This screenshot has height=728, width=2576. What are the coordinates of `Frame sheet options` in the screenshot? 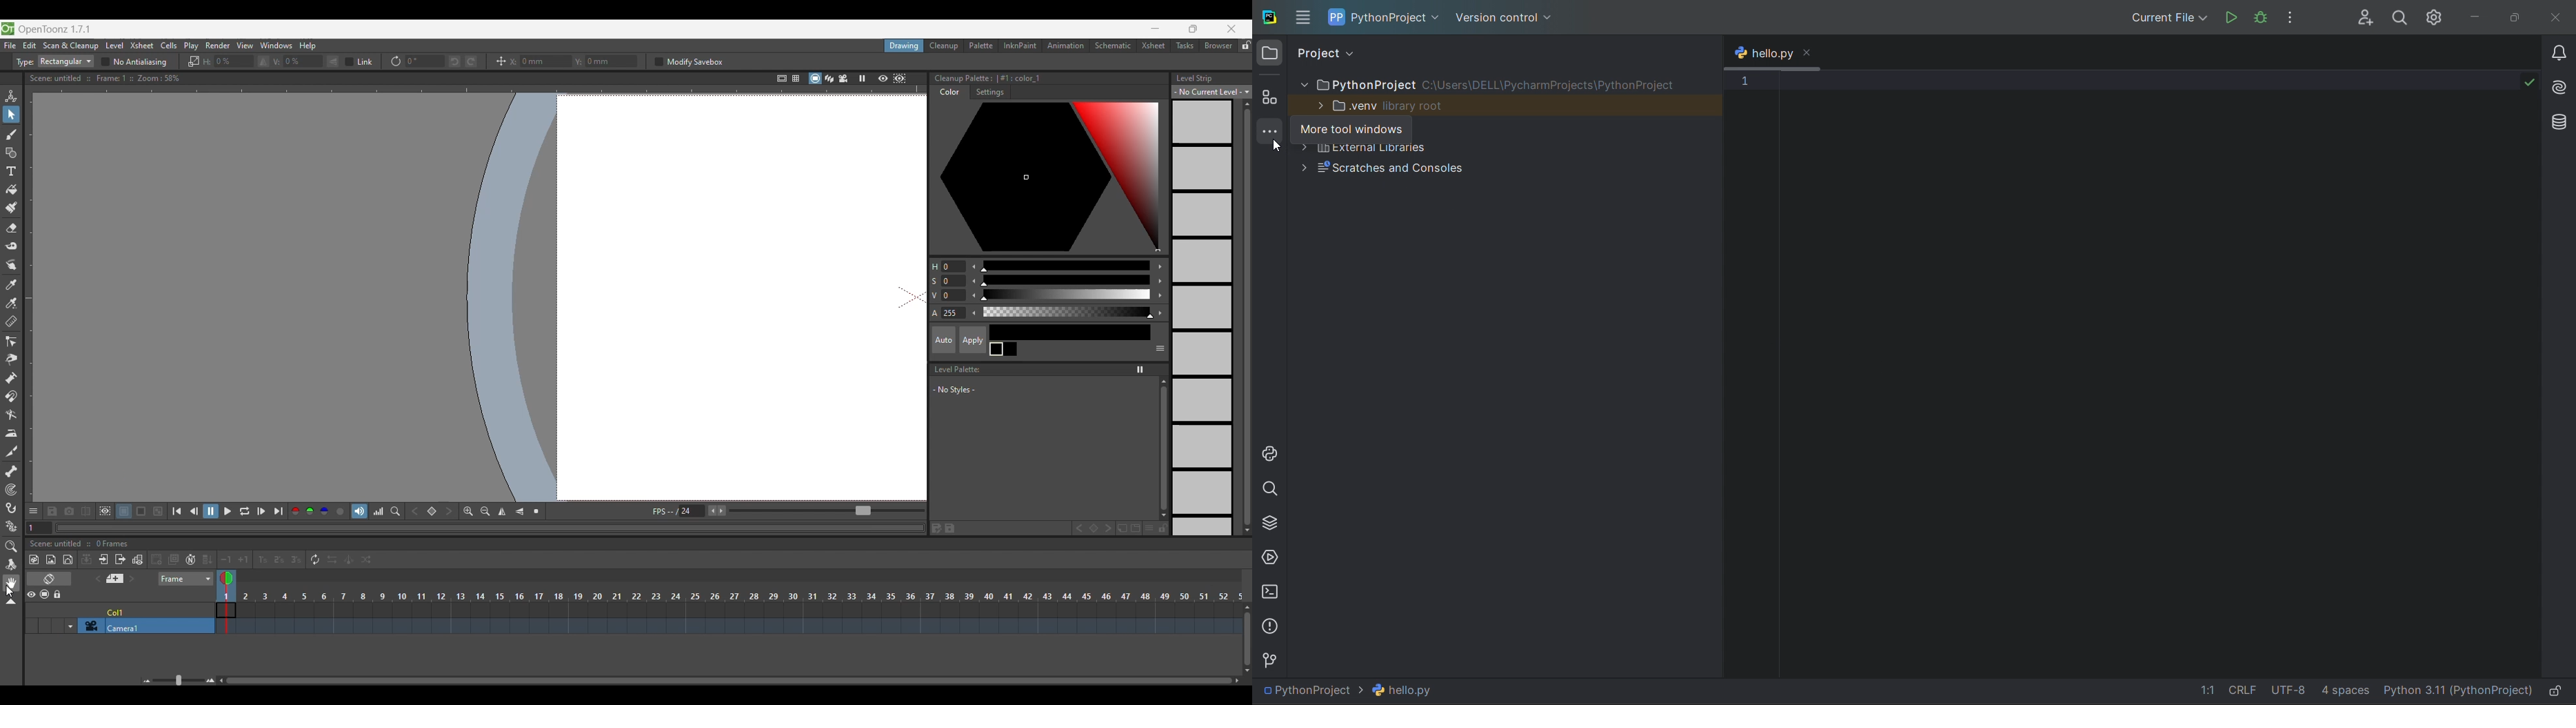 It's located at (186, 579).